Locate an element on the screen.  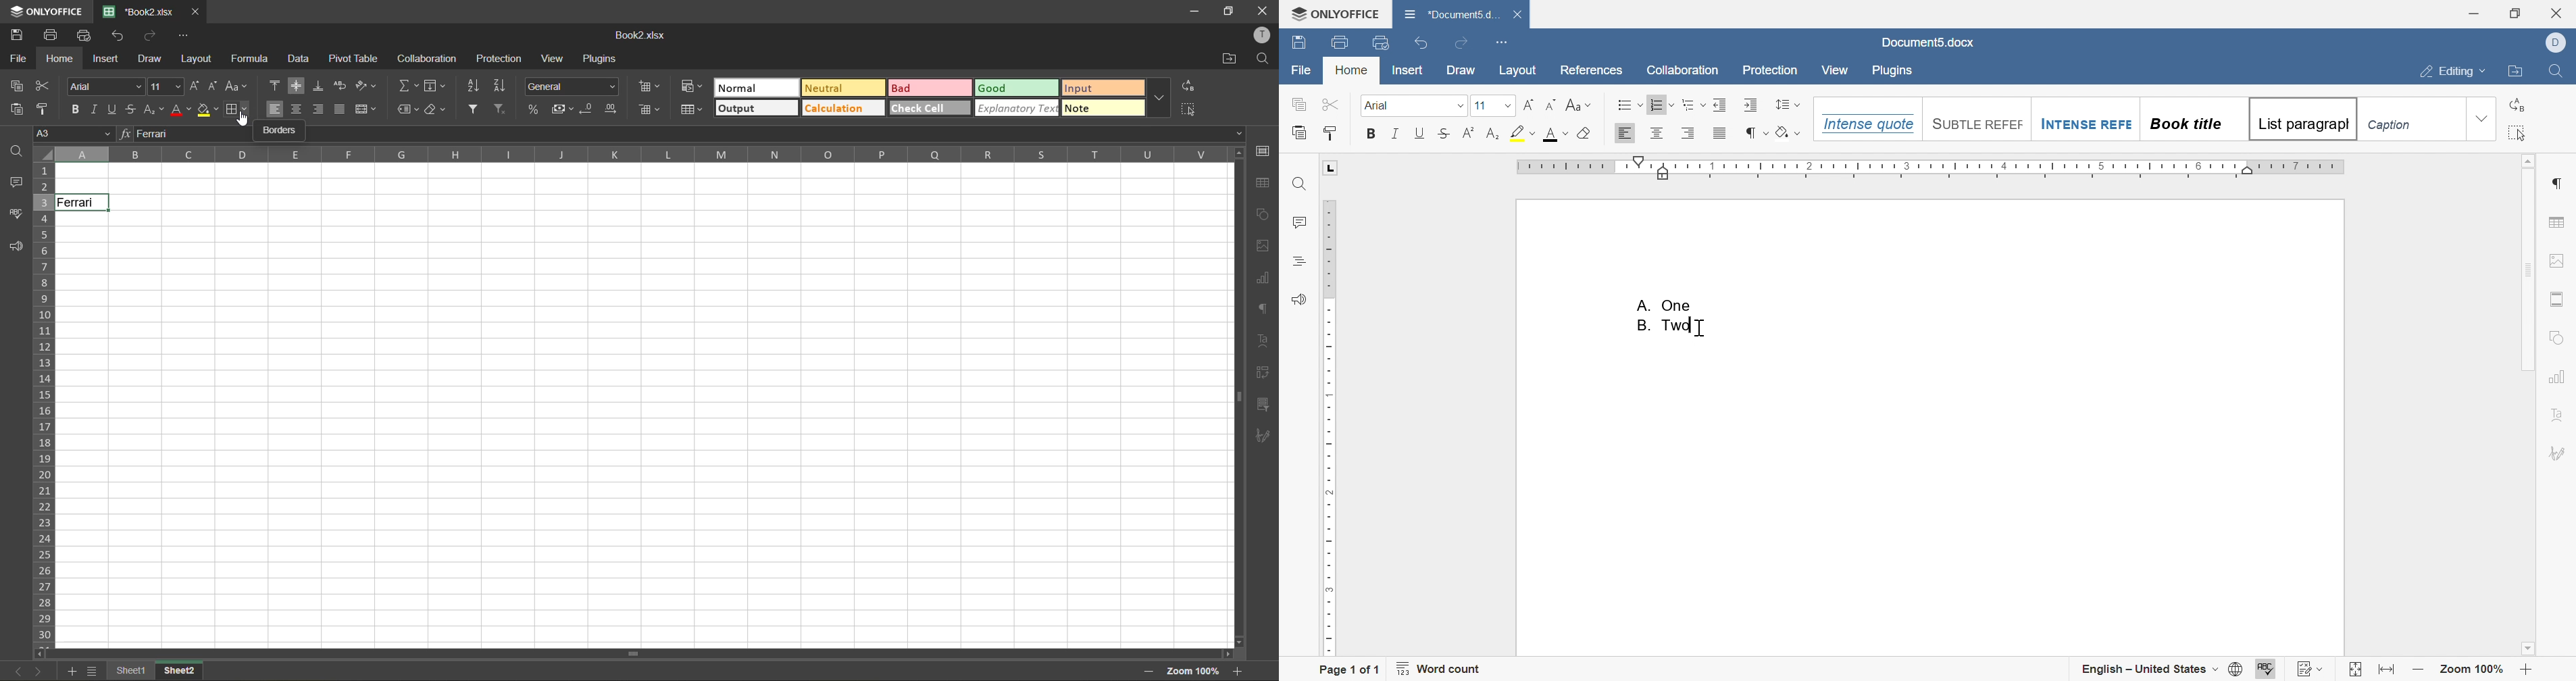
Align Right is located at coordinates (1688, 132).